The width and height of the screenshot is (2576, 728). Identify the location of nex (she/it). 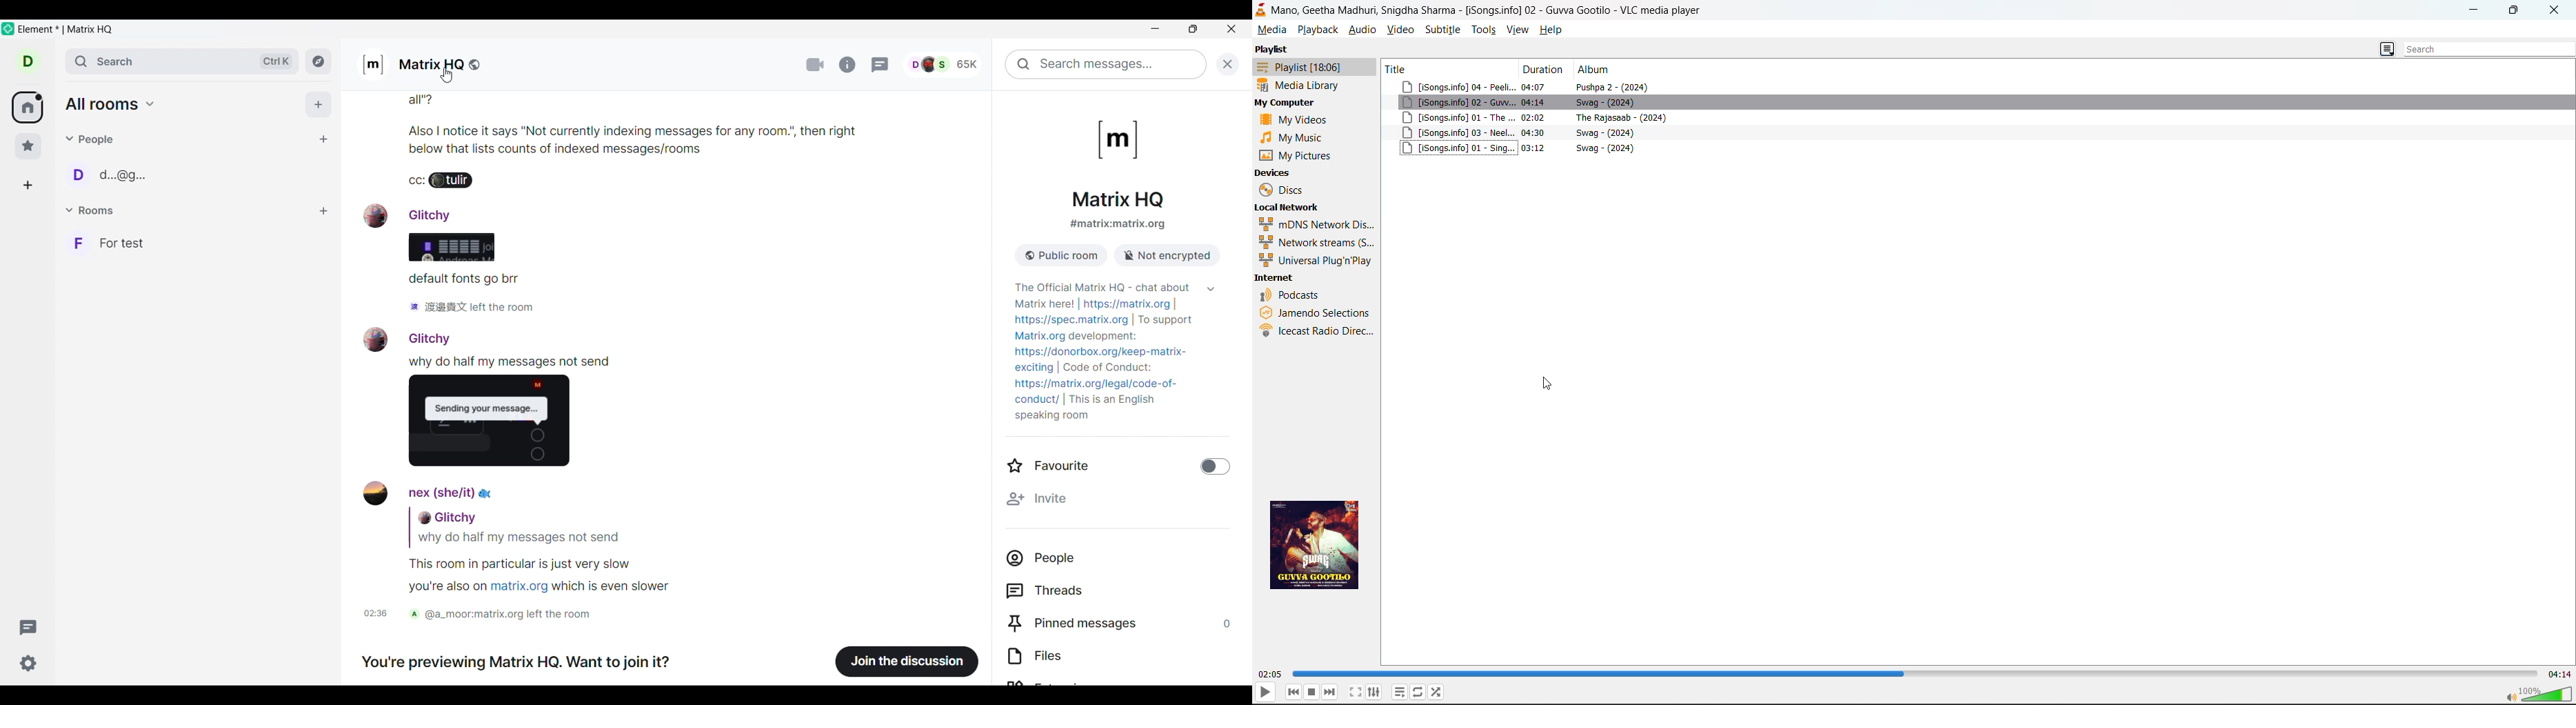
(432, 494).